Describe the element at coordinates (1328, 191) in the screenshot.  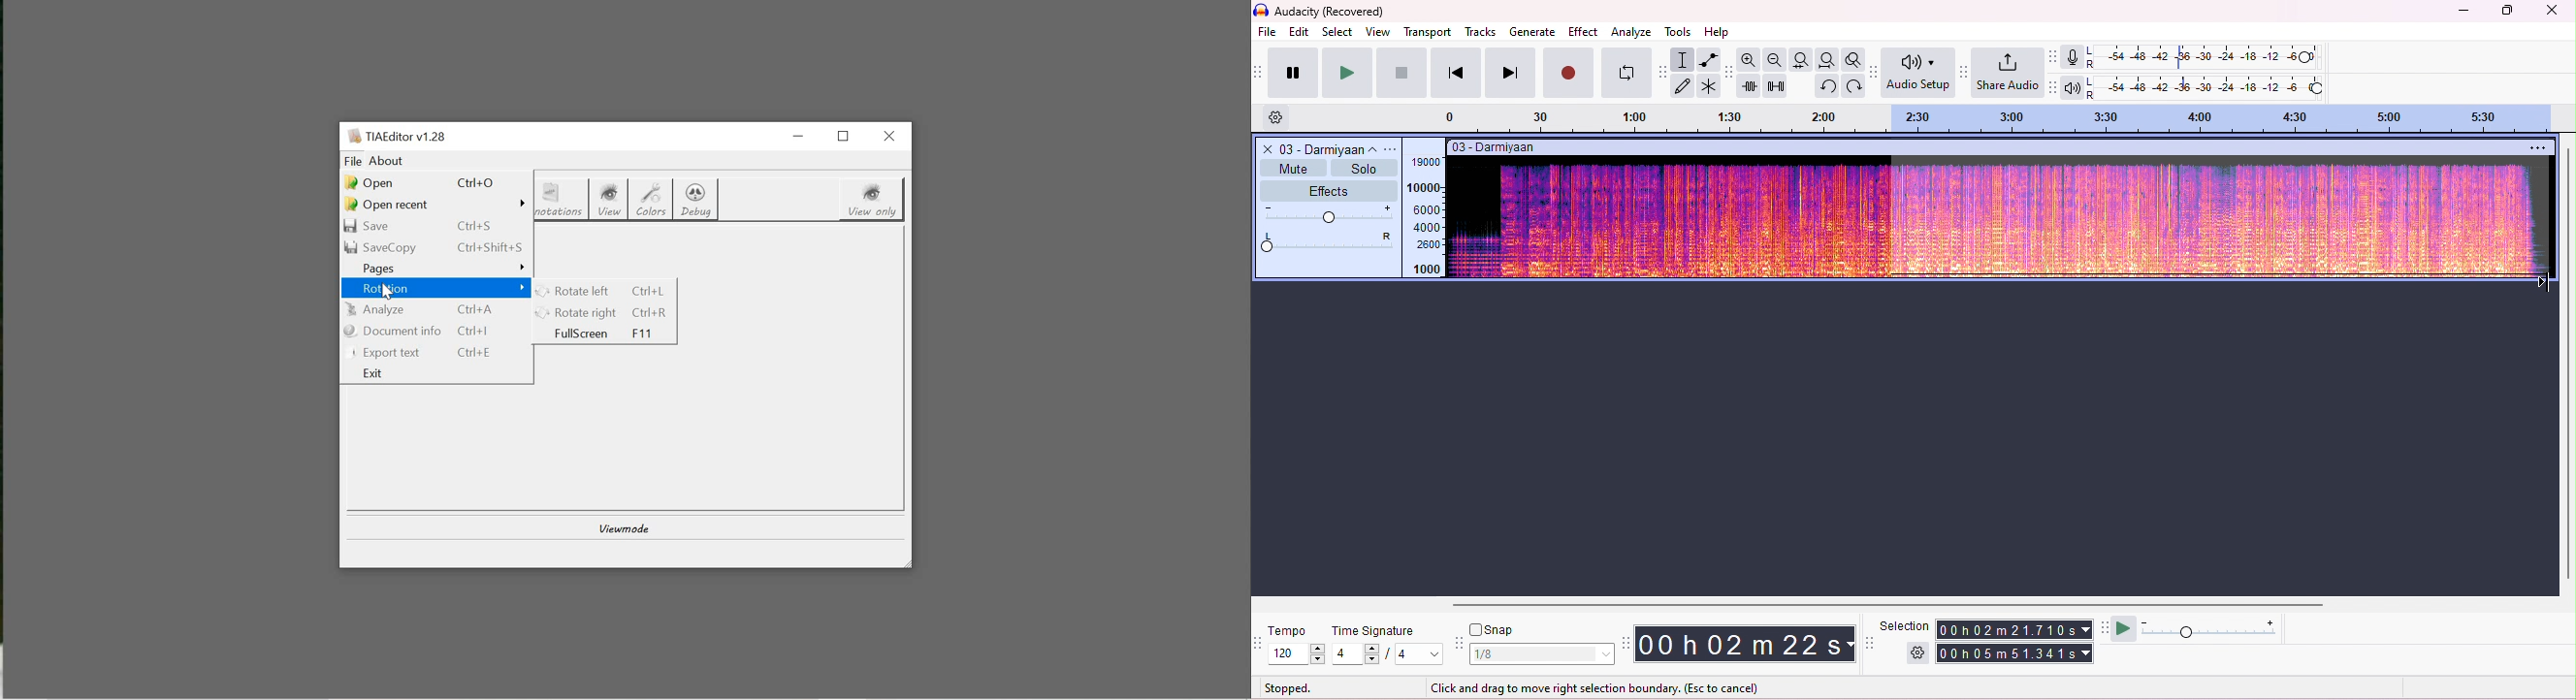
I see `effects` at that location.